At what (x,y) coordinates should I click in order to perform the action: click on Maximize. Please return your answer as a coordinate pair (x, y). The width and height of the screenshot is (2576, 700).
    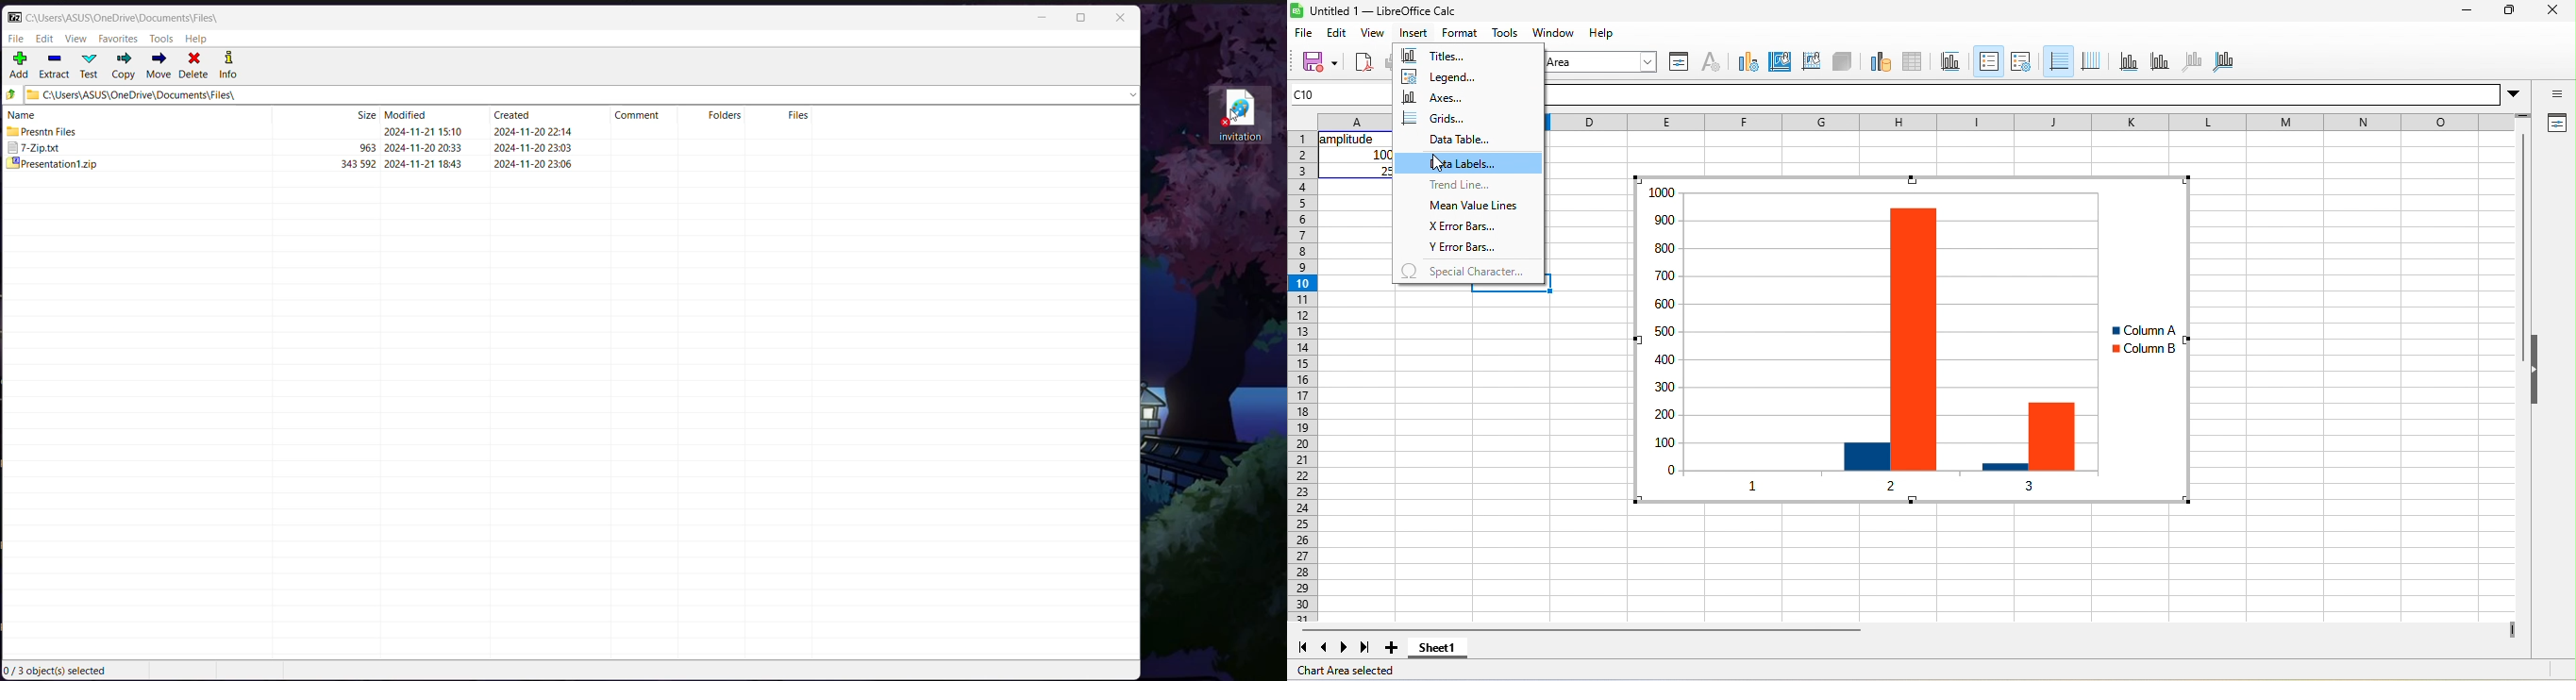
    Looking at the image, I should click on (1080, 19).